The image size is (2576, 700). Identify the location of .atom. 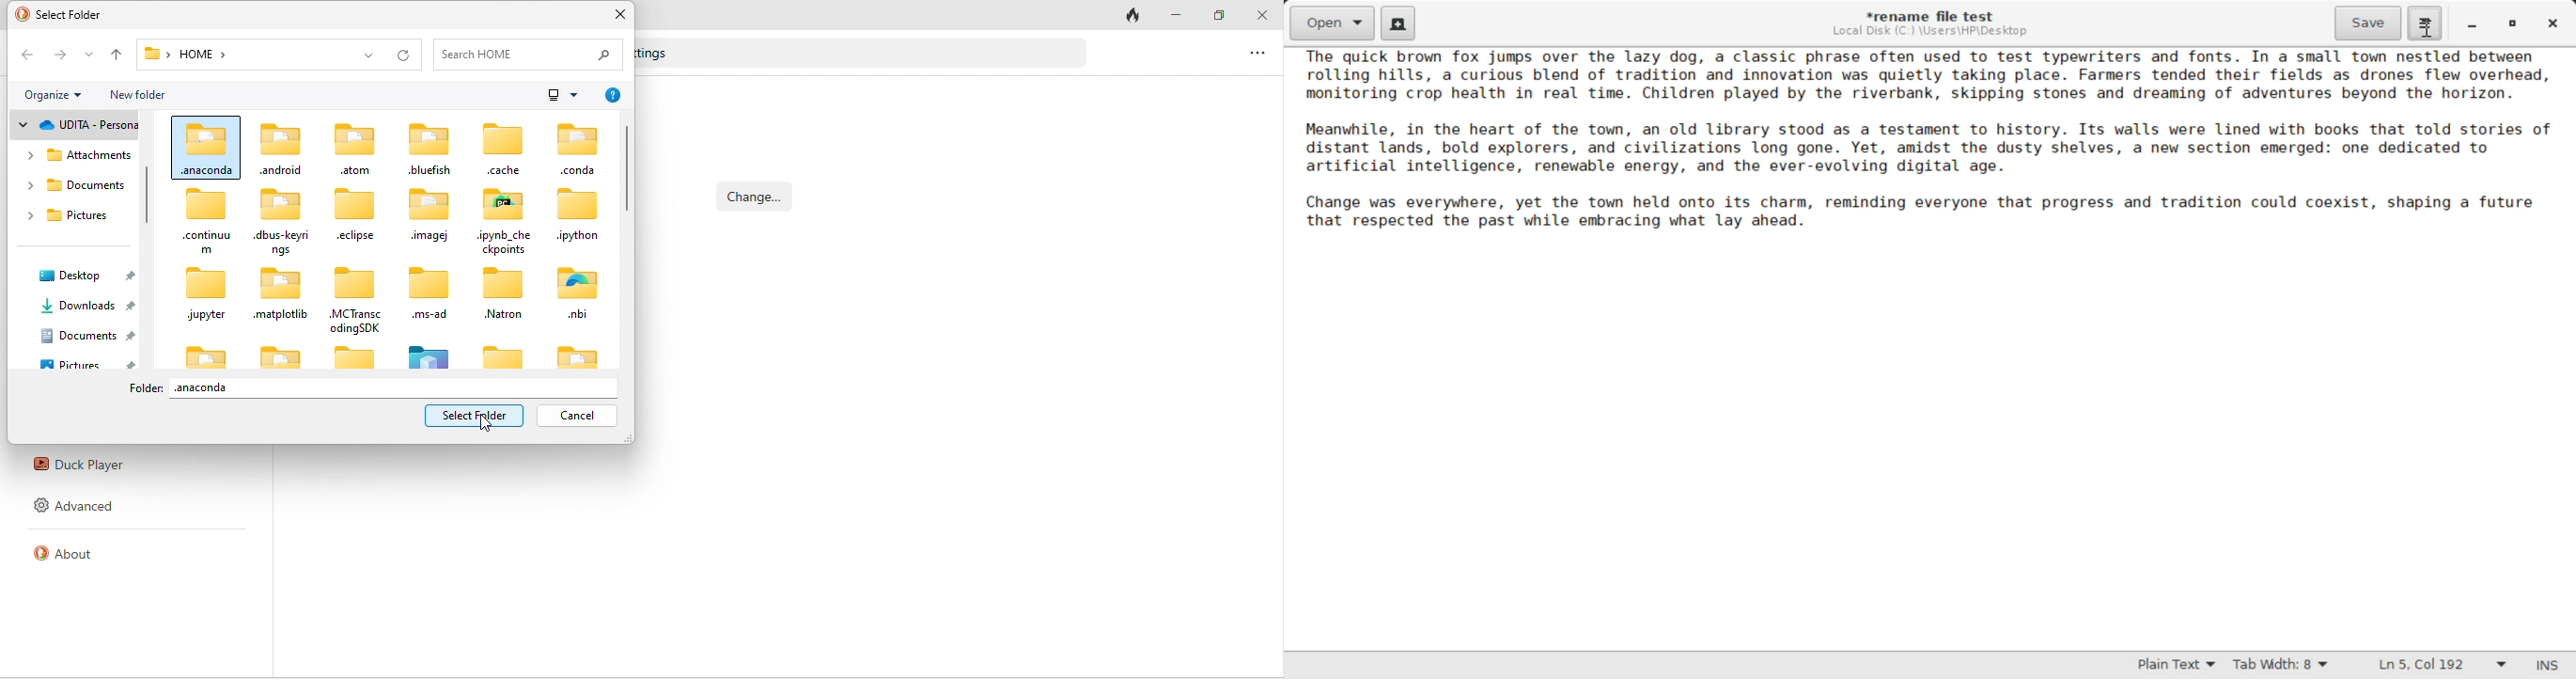
(352, 148).